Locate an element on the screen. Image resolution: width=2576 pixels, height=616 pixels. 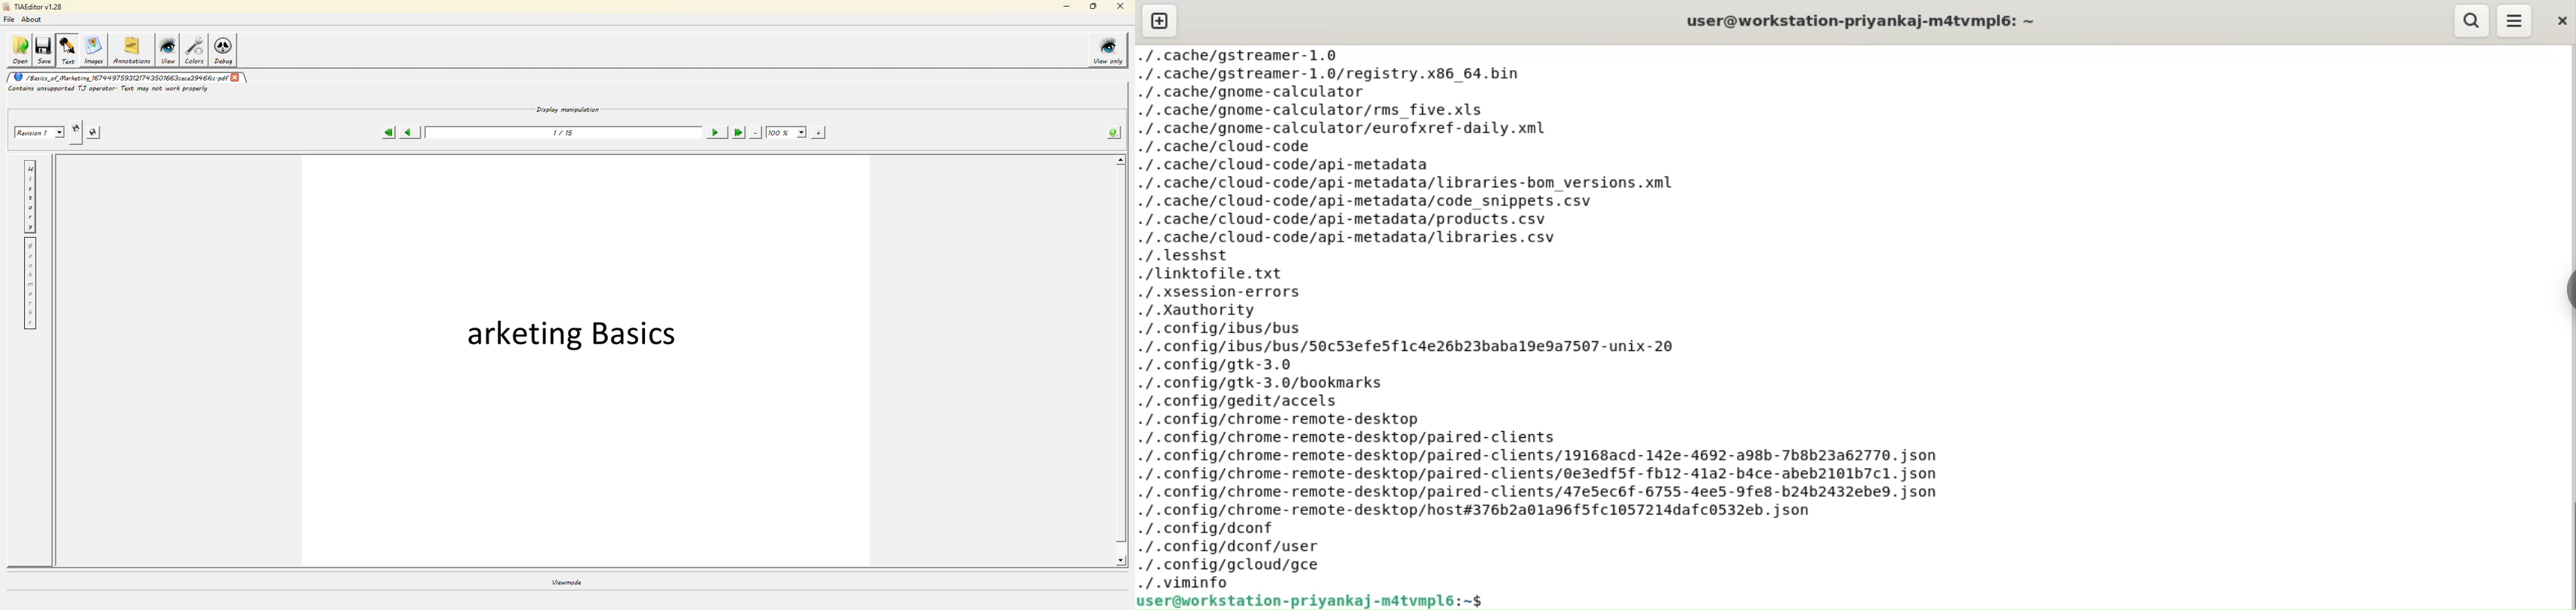
about is located at coordinates (34, 21).